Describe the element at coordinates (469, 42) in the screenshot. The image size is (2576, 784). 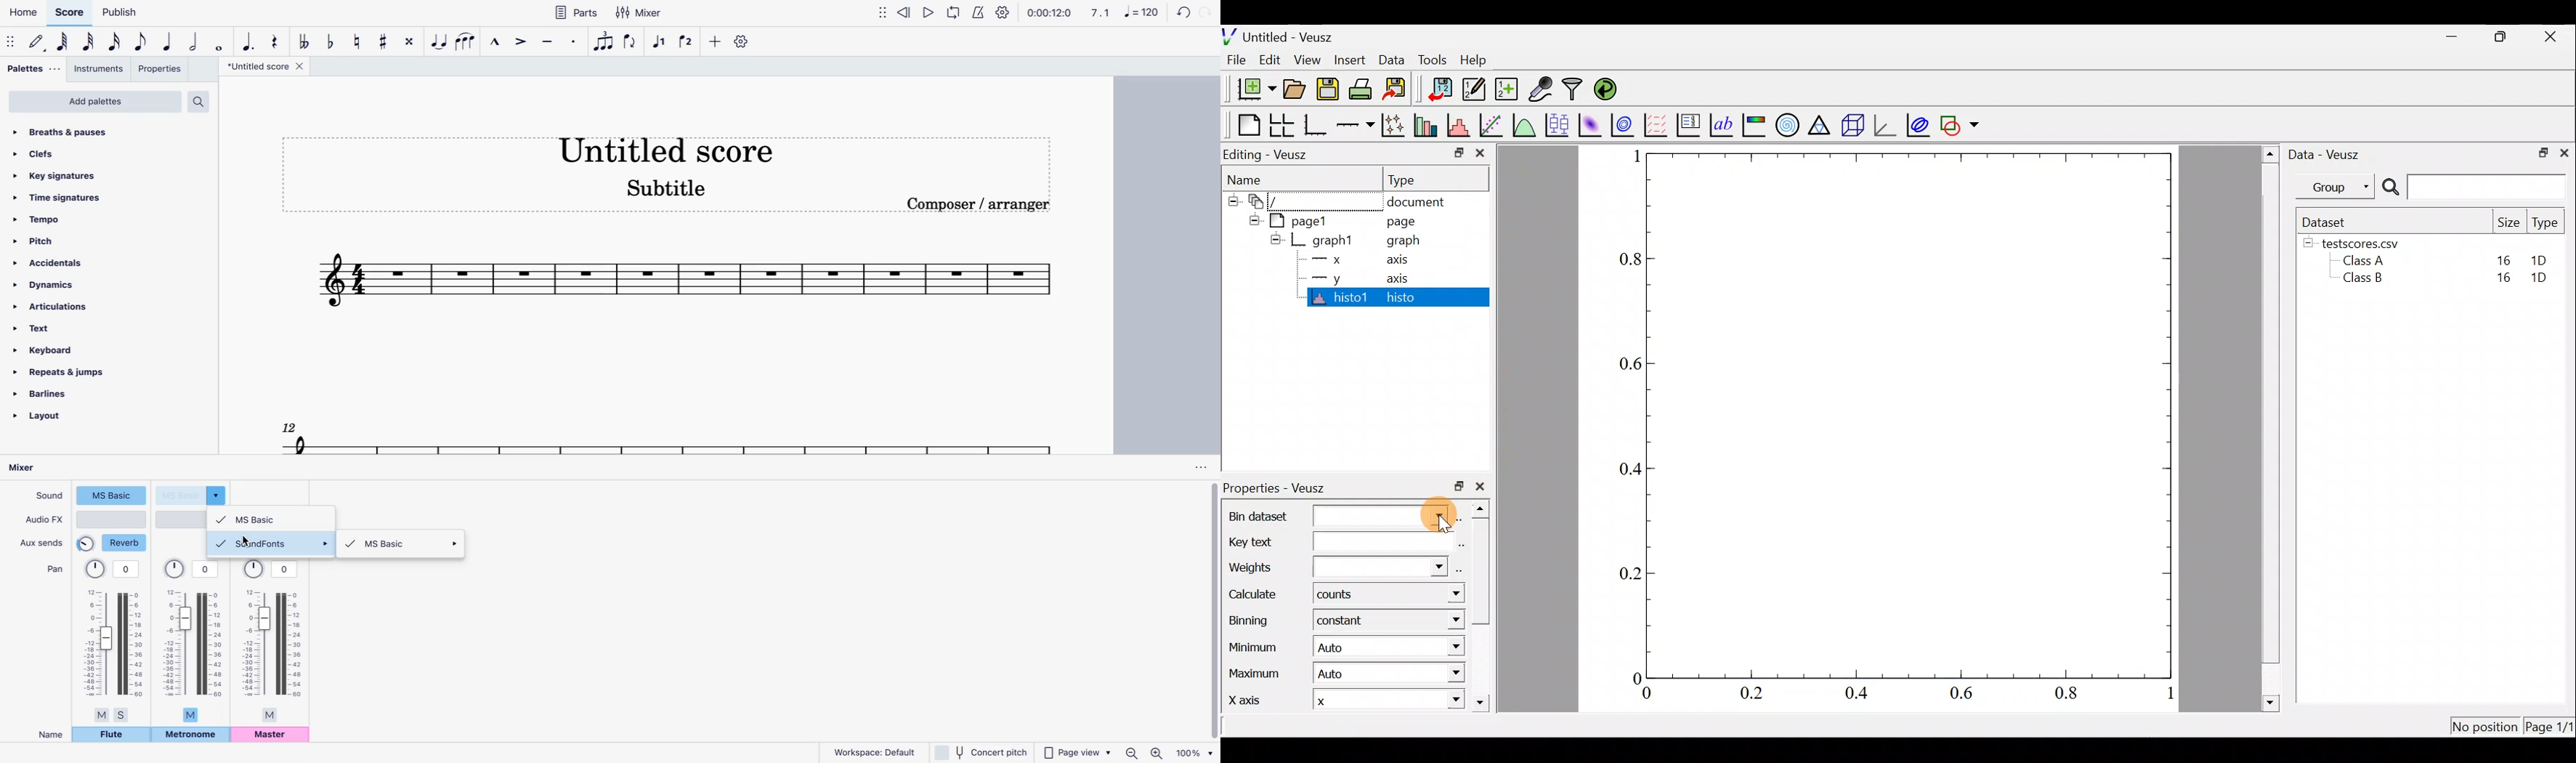
I see `slur` at that location.